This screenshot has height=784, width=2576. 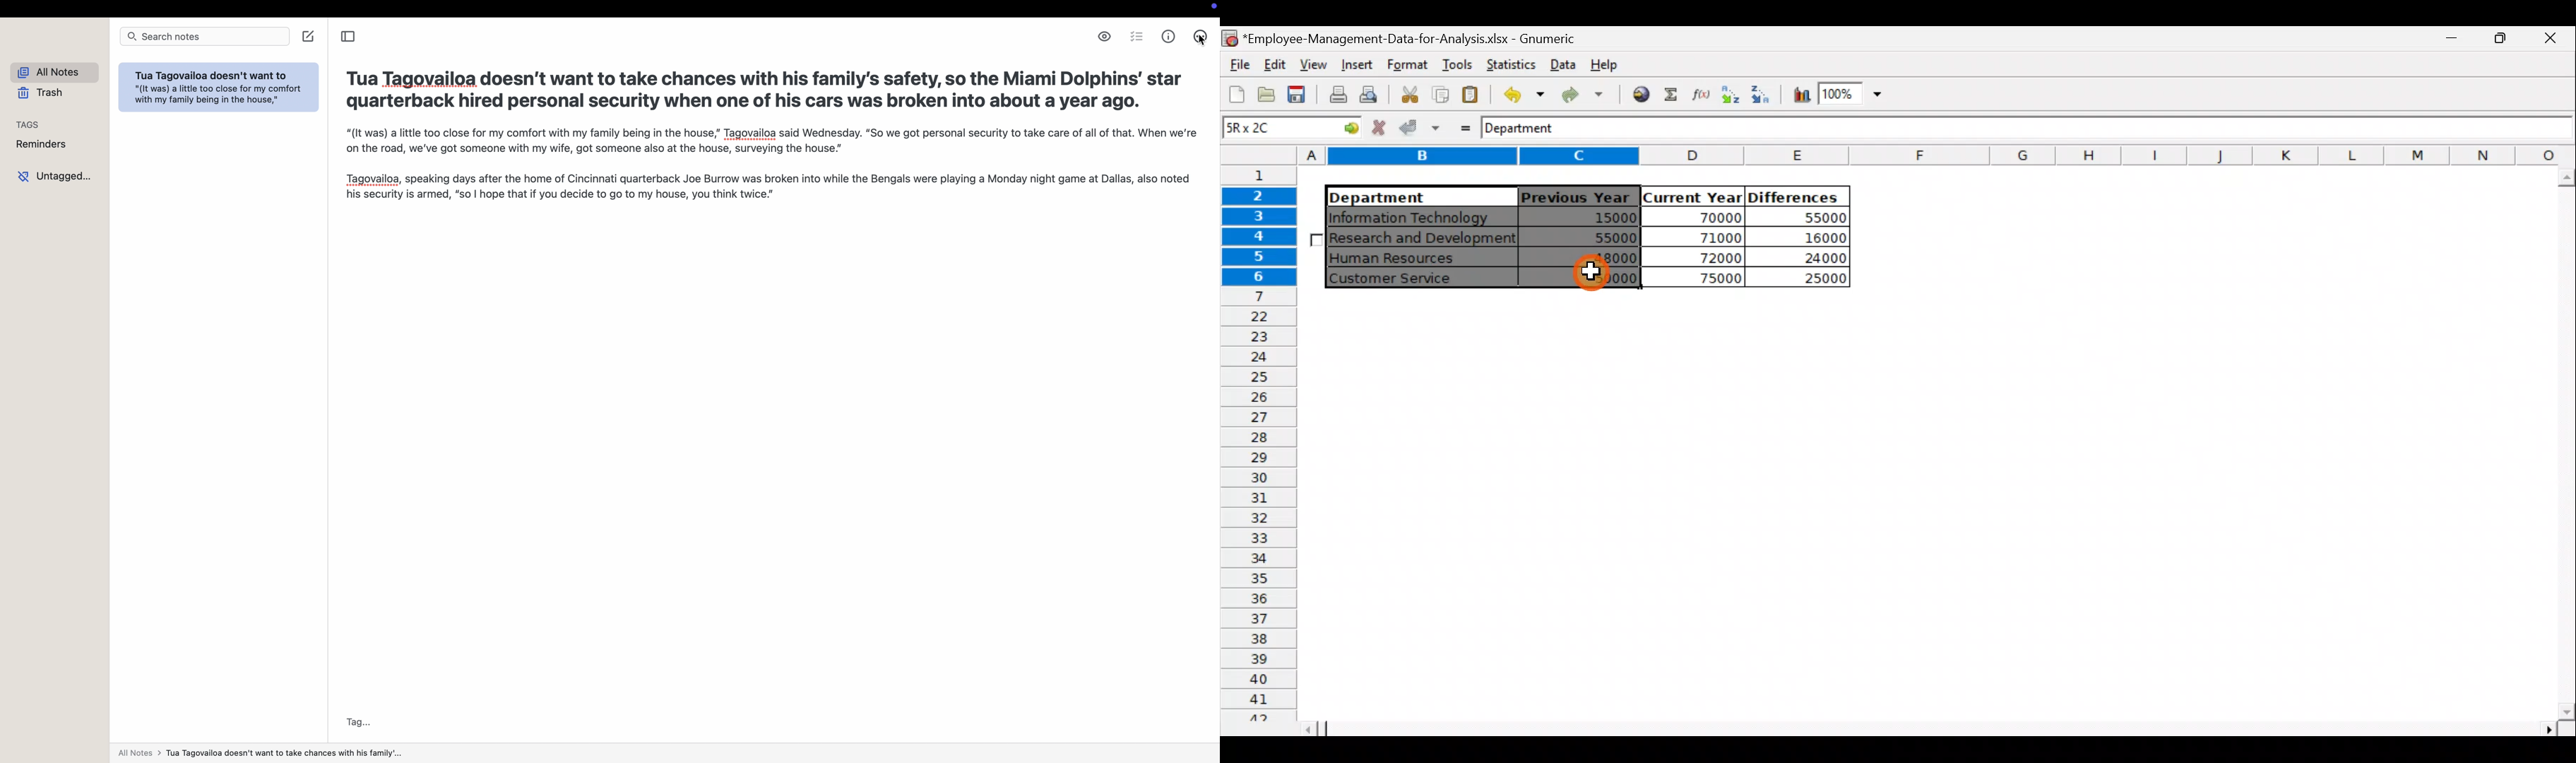 What do you see at coordinates (1336, 96) in the screenshot?
I see `Print current file` at bounding box center [1336, 96].